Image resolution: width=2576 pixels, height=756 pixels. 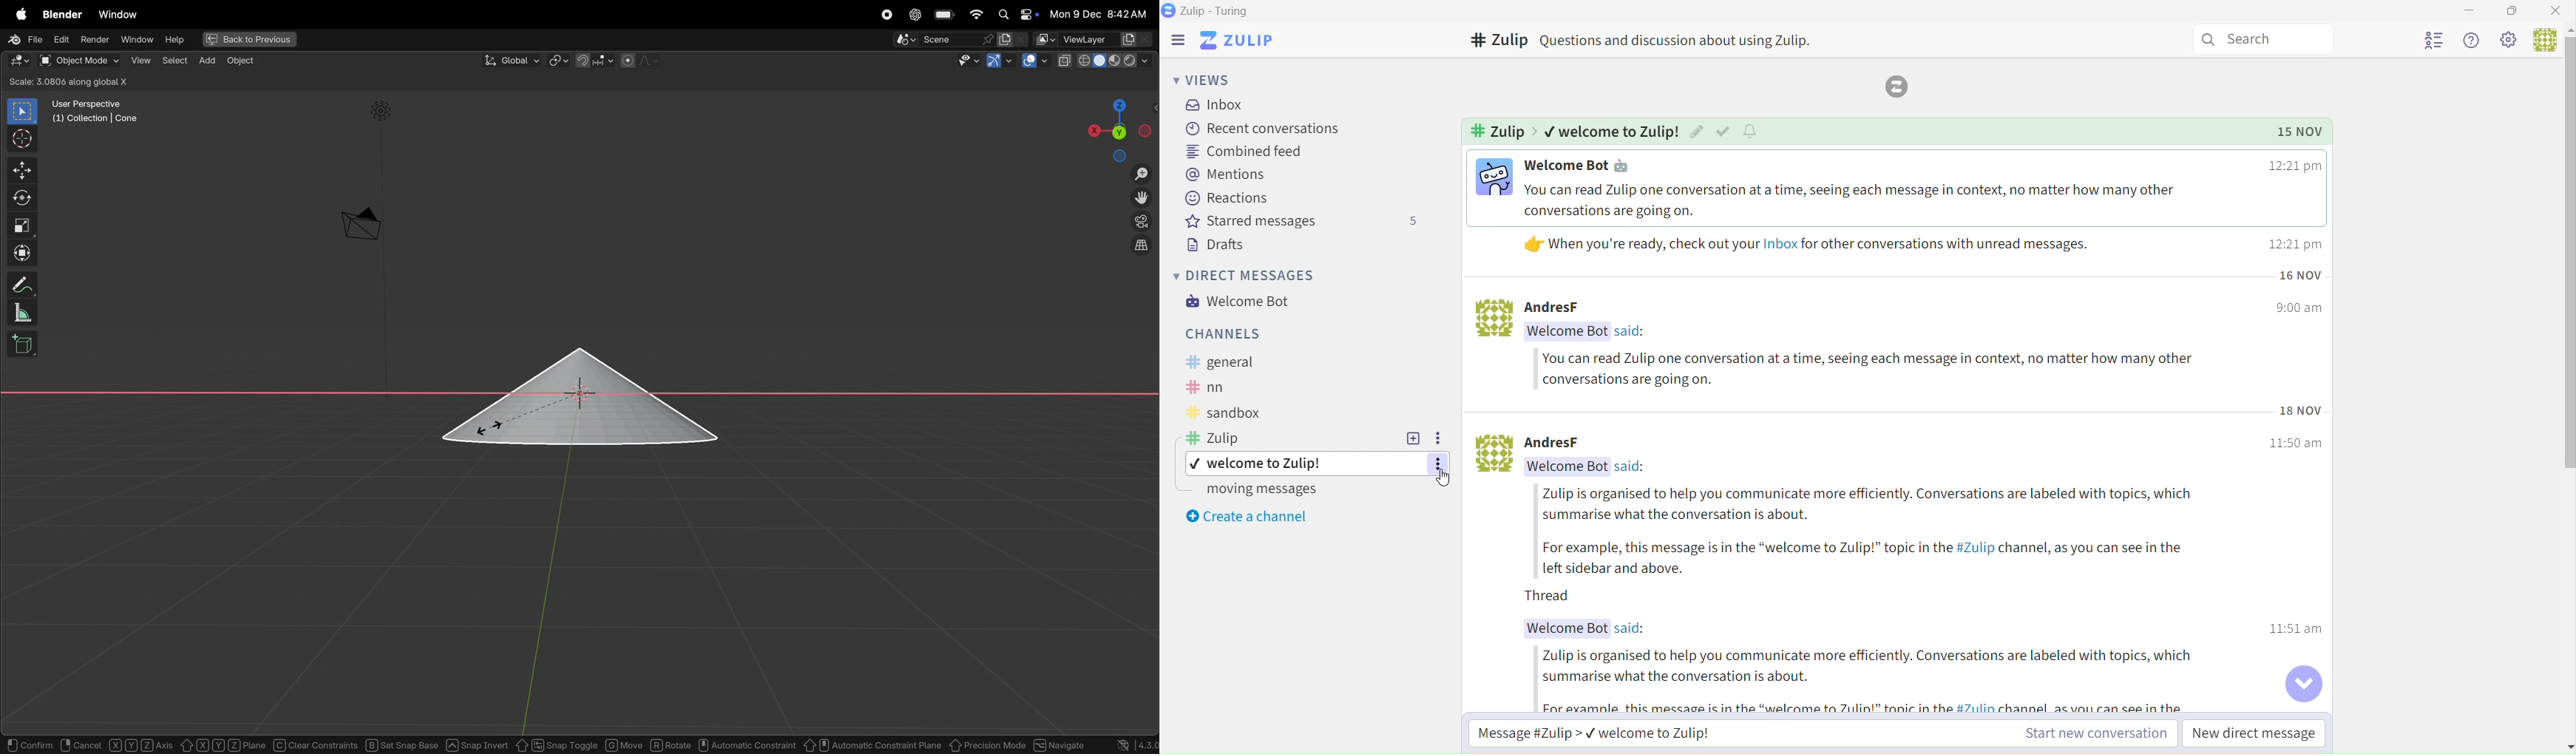 I want to click on X Y Z Plane, so click(x=222, y=744).